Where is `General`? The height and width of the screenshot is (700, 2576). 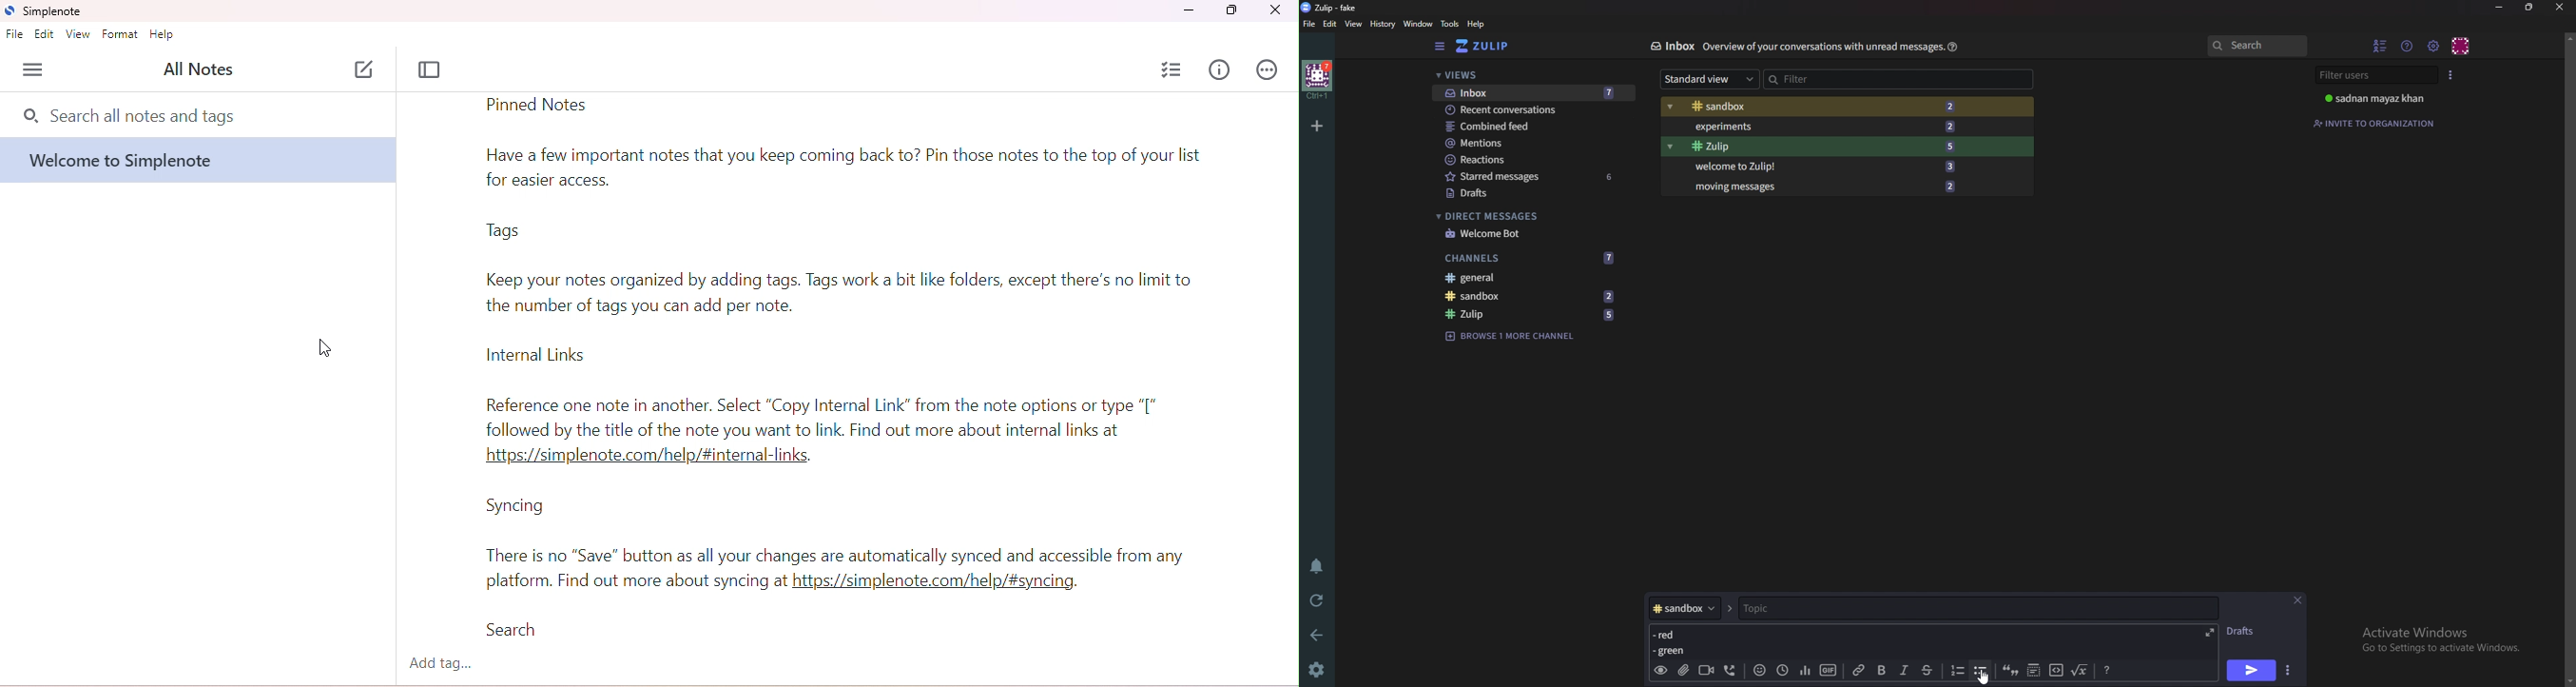
General is located at coordinates (1525, 277).